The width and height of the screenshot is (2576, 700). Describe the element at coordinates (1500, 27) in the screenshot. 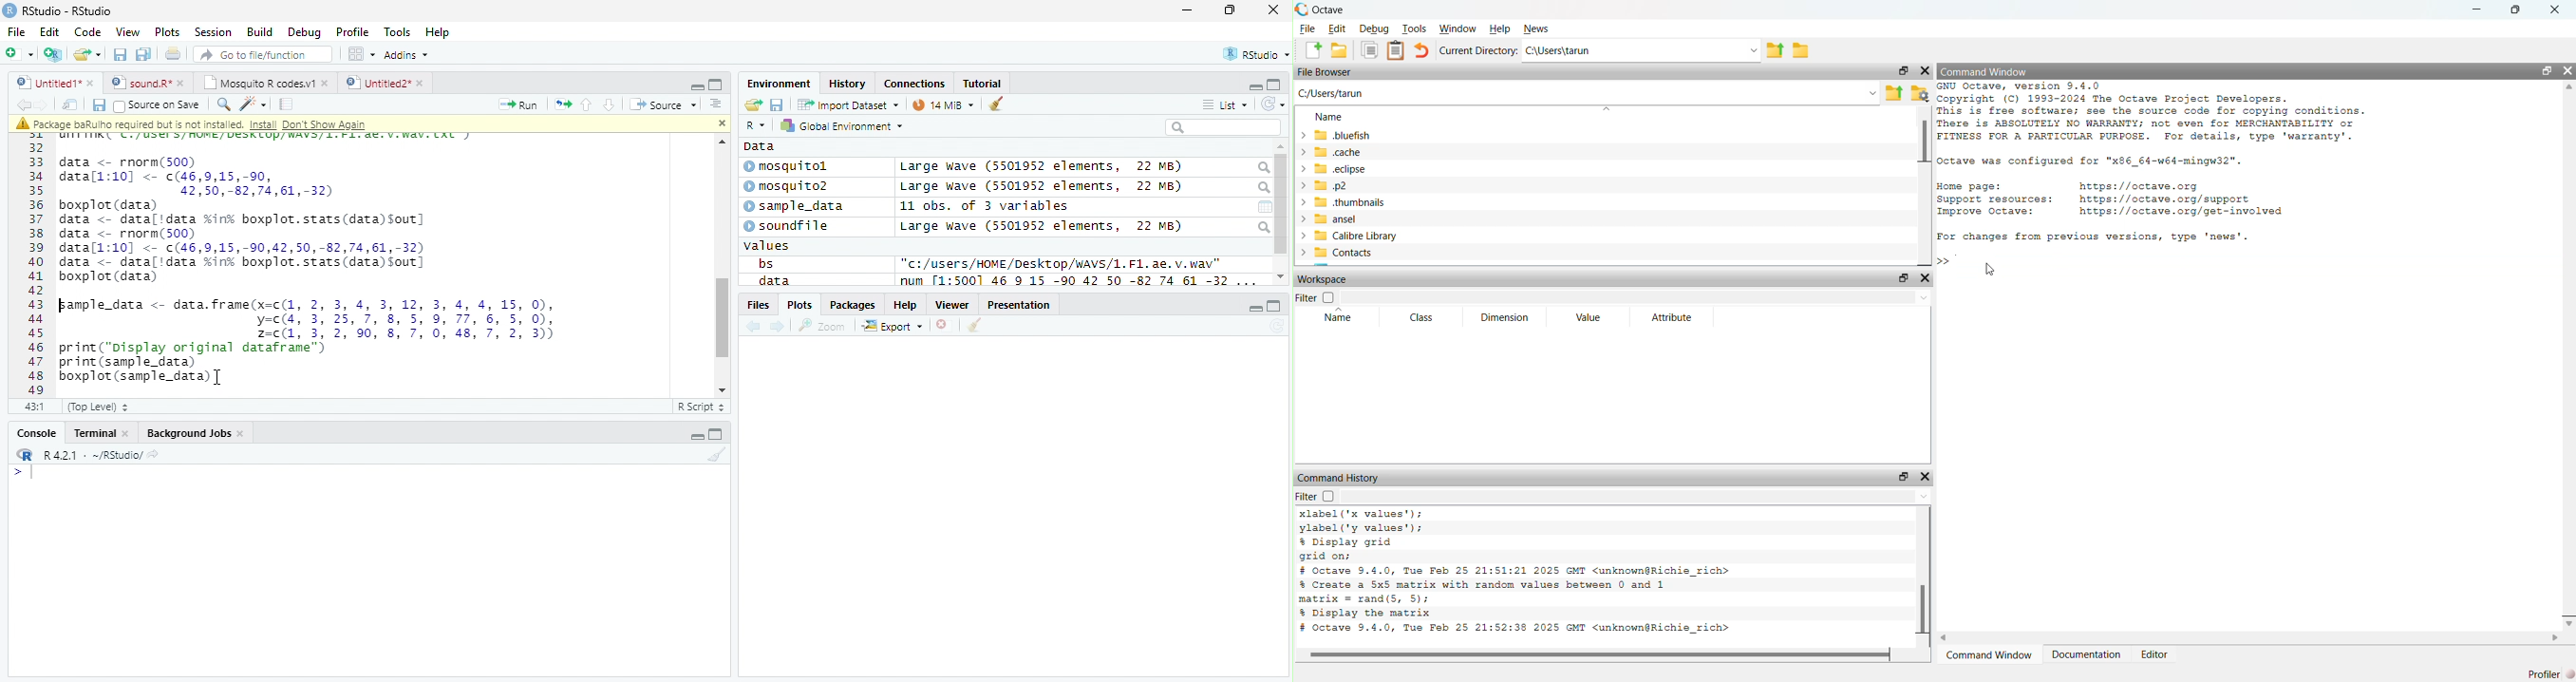

I see `Help` at that location.